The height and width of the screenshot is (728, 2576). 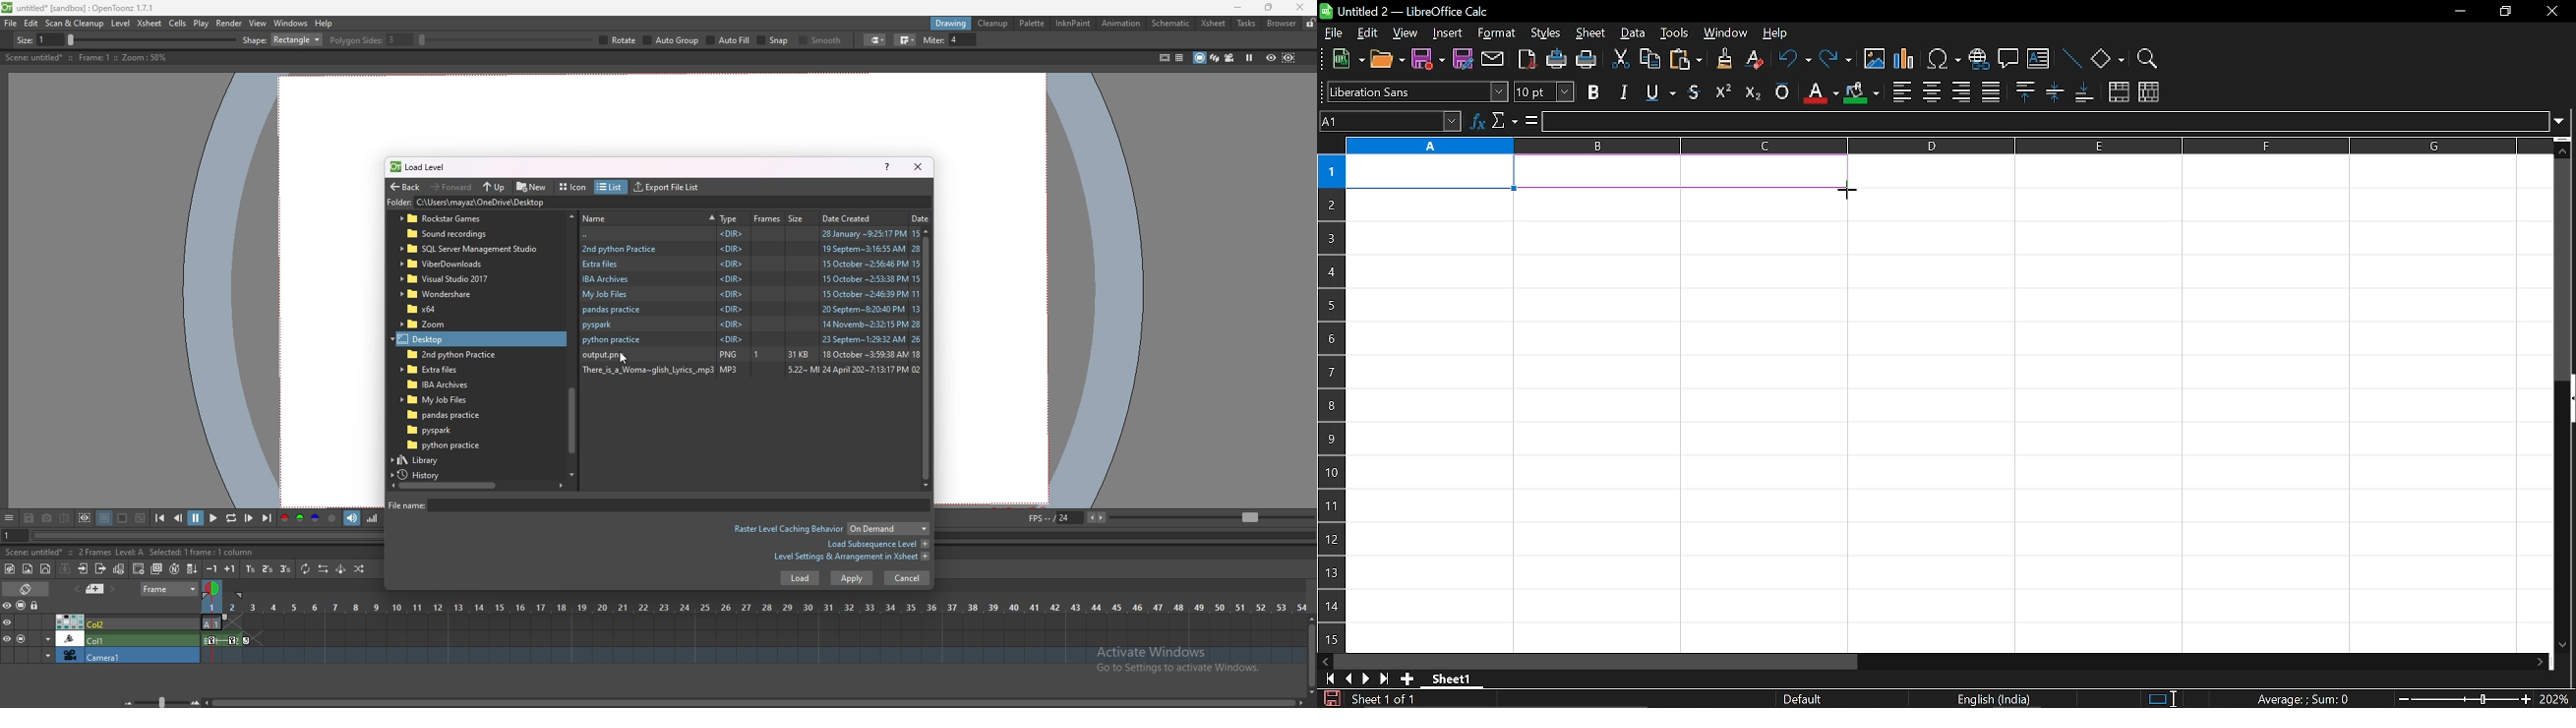 I want to click on level settings and arrangement, so click(x=852, y=556).